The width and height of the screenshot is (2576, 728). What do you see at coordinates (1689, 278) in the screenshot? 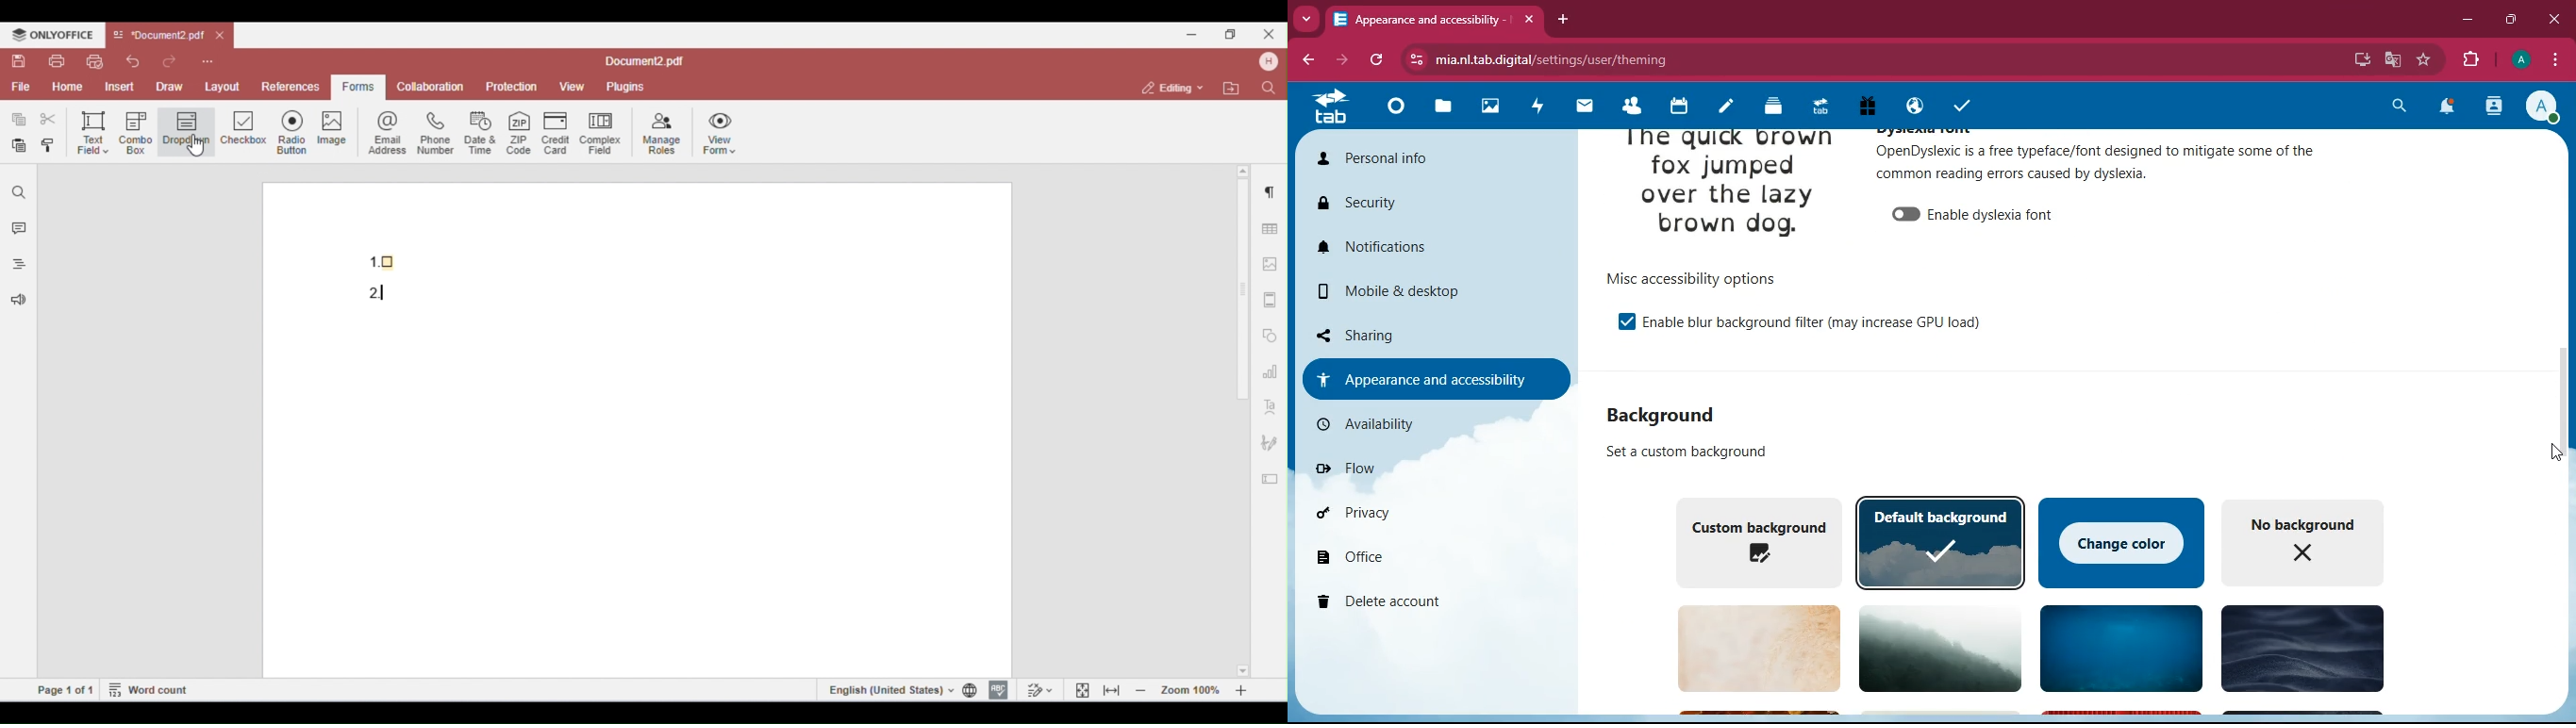
I see `options` at bounding box center [1689, 278].